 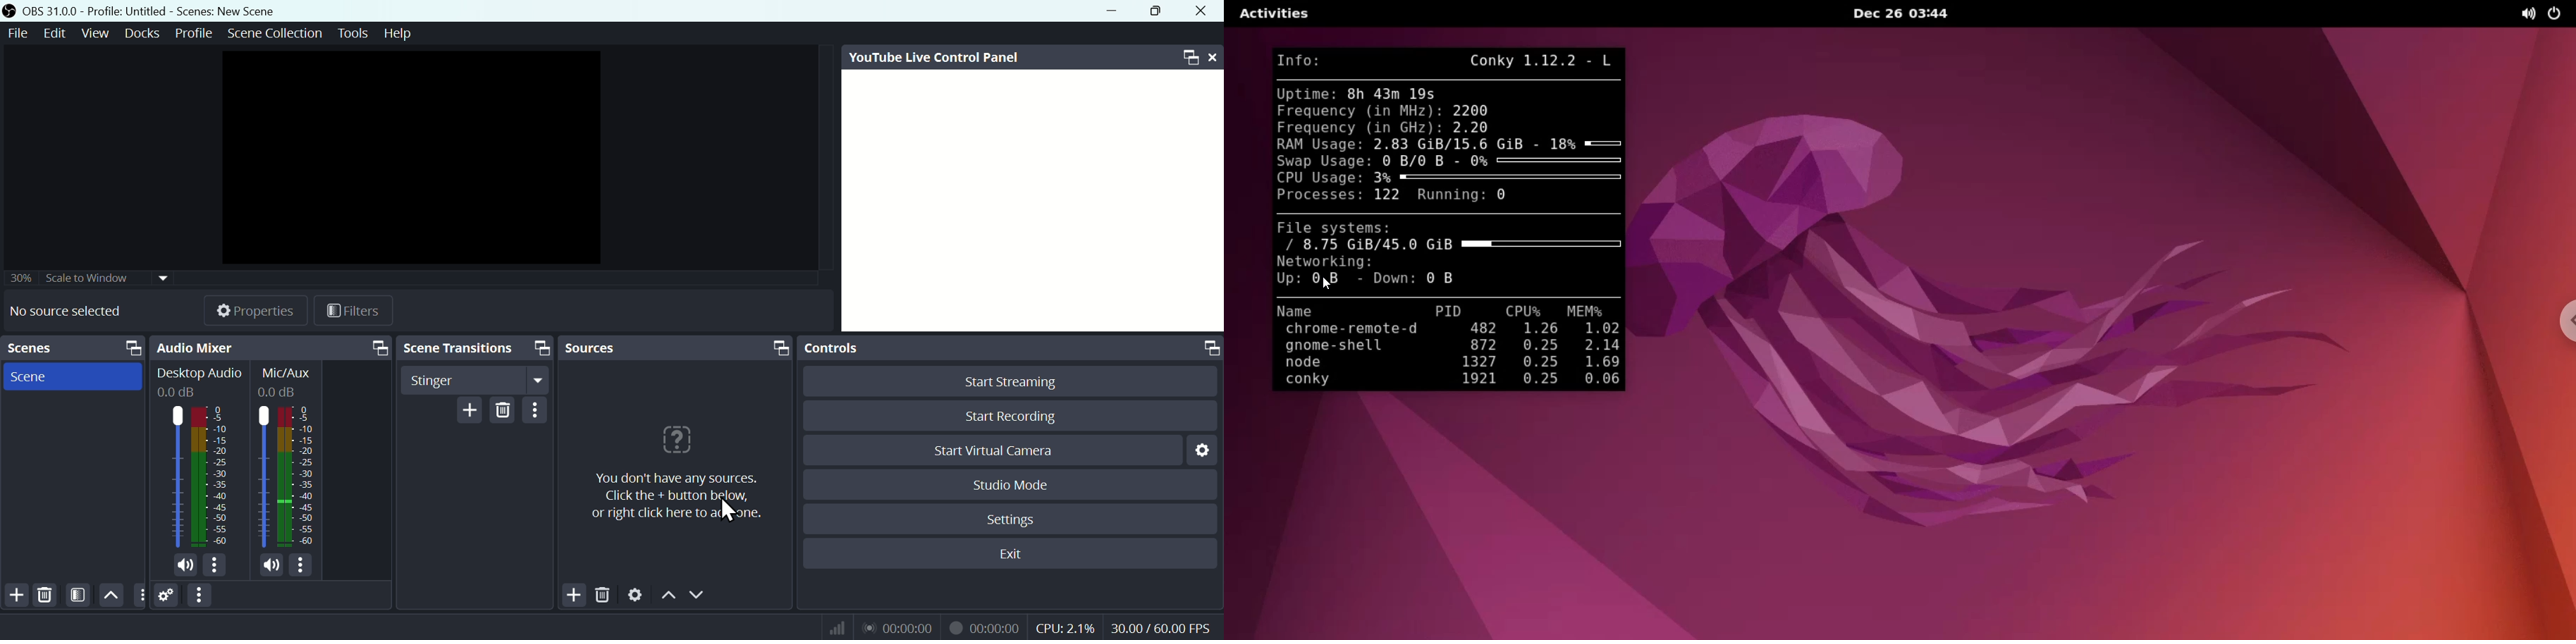 What do you see at coordinates (833, 627) in the screenshot?
I see `Signal` at bounding box center [833, 627].